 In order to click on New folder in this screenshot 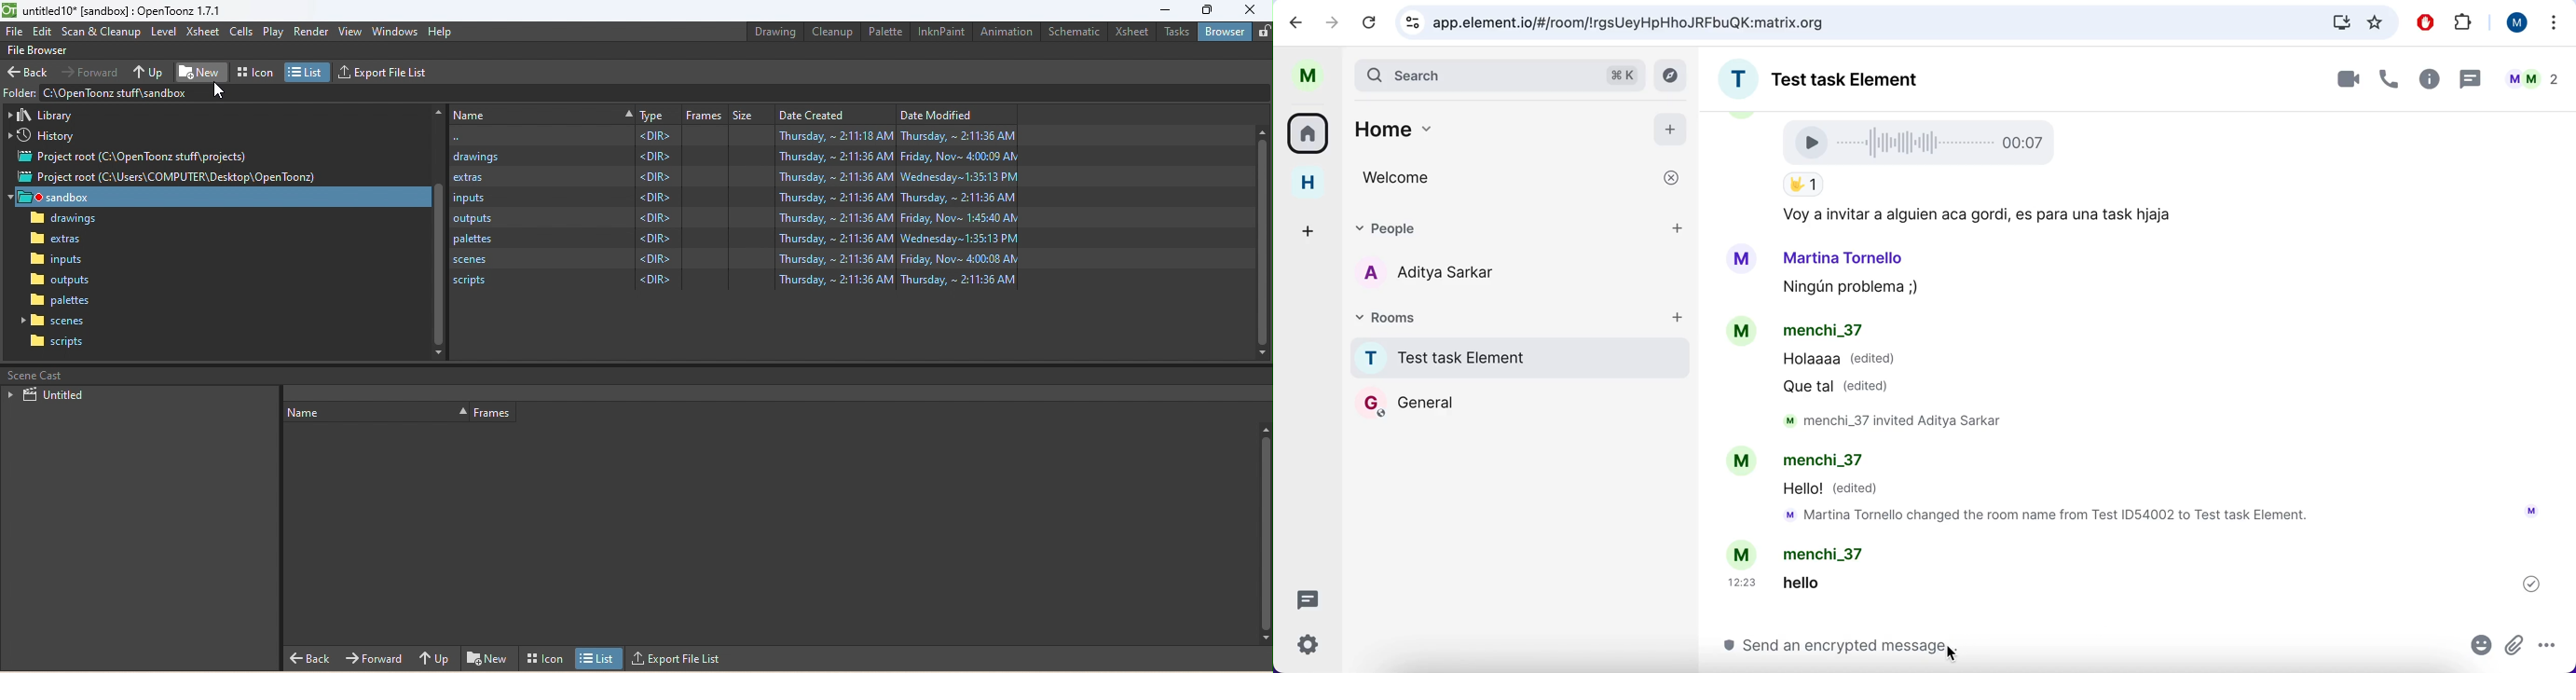, I will do `click(201, 71)`.